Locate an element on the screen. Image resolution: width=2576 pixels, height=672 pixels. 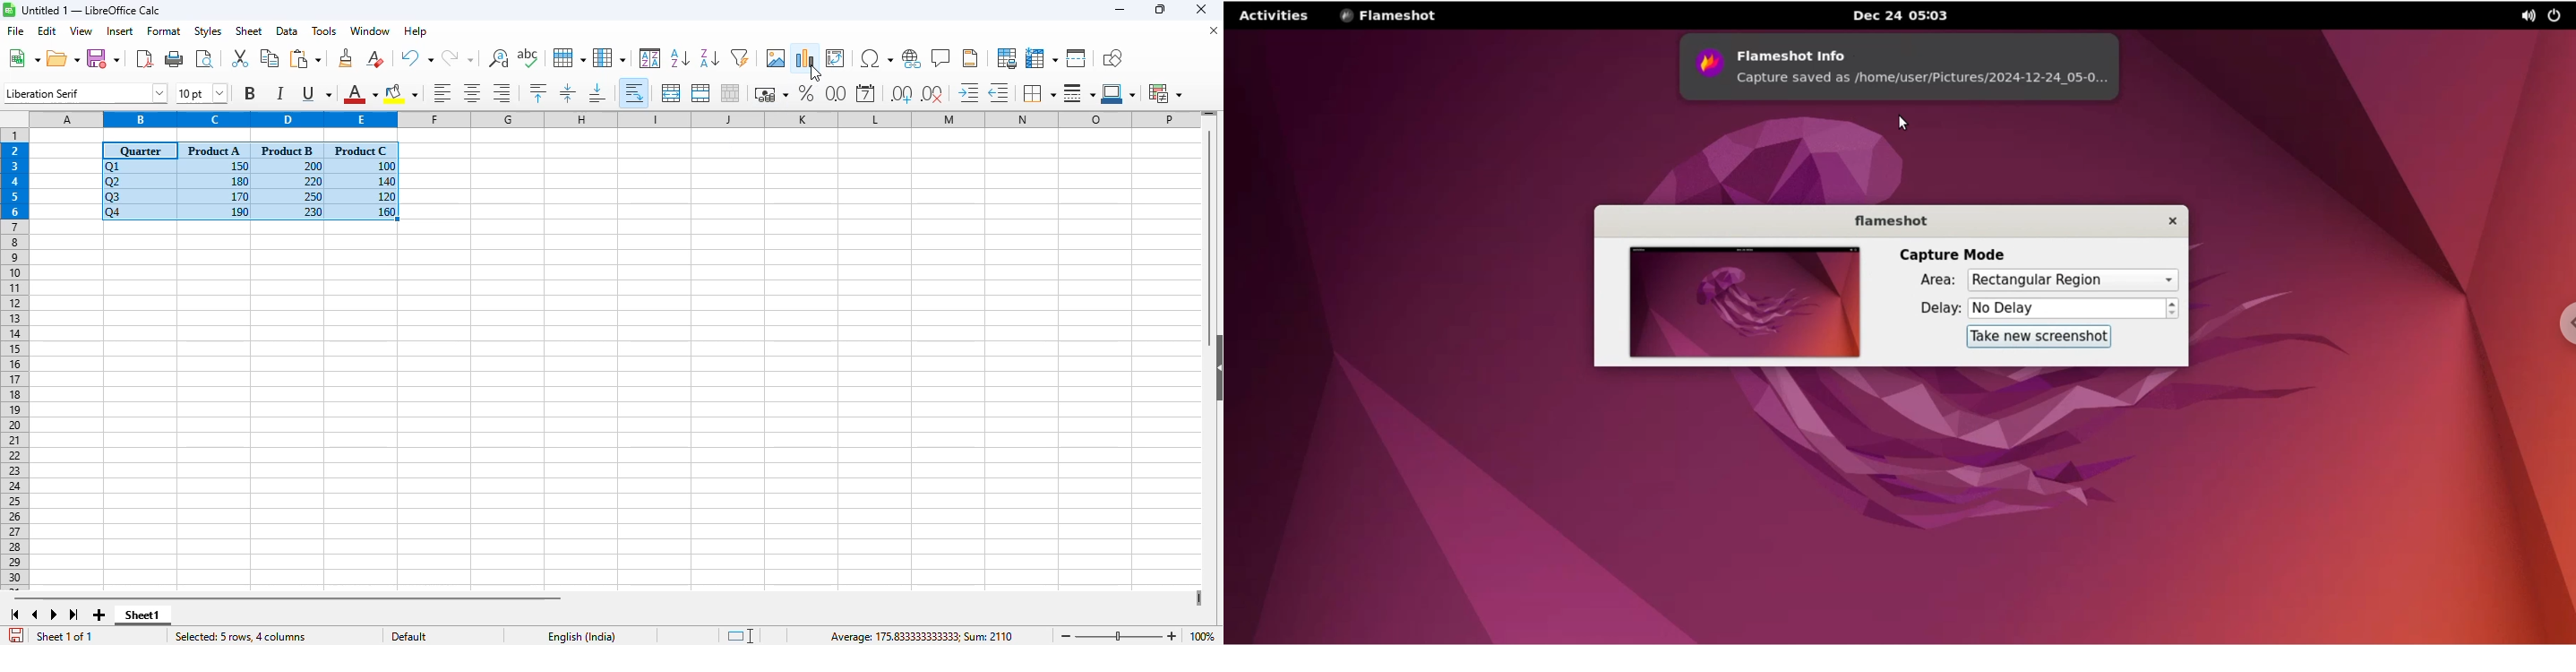
standard selection is located at coordinates (740, 636).